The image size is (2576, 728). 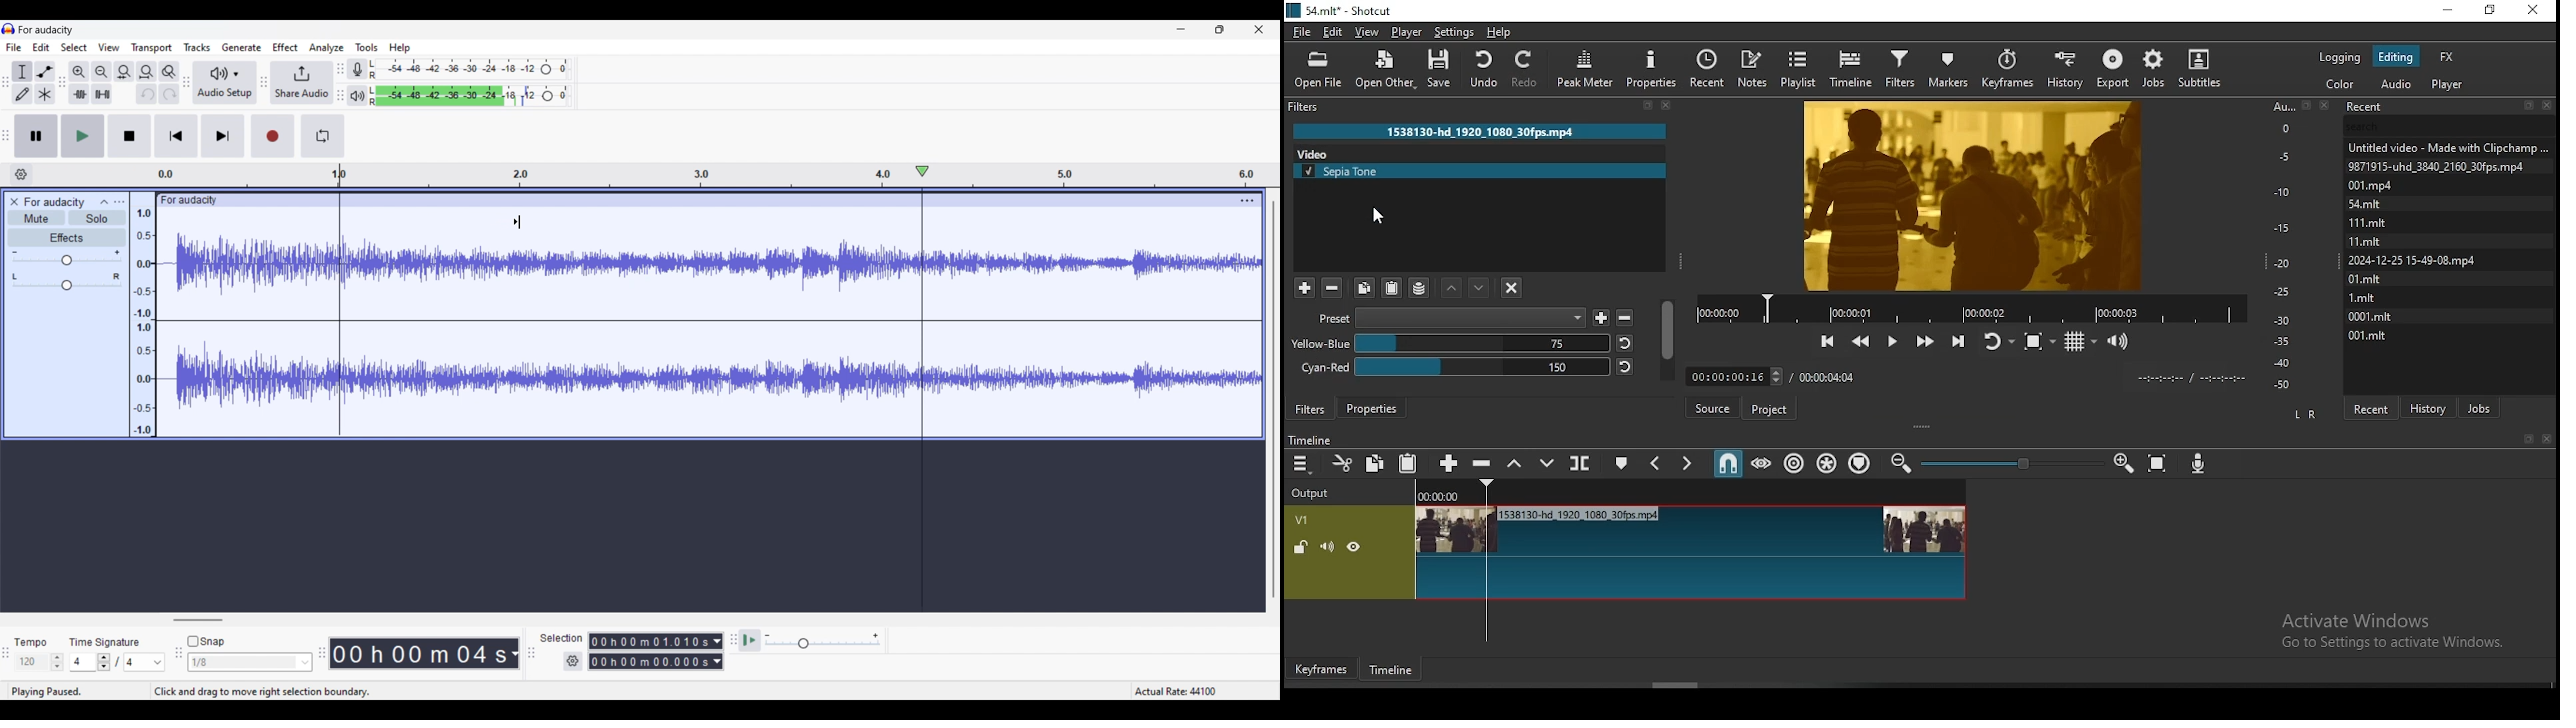 What do you see at coordinates (21, 175) in the screenshot?
I see `Timeline options` at bounding box center [21, 175].